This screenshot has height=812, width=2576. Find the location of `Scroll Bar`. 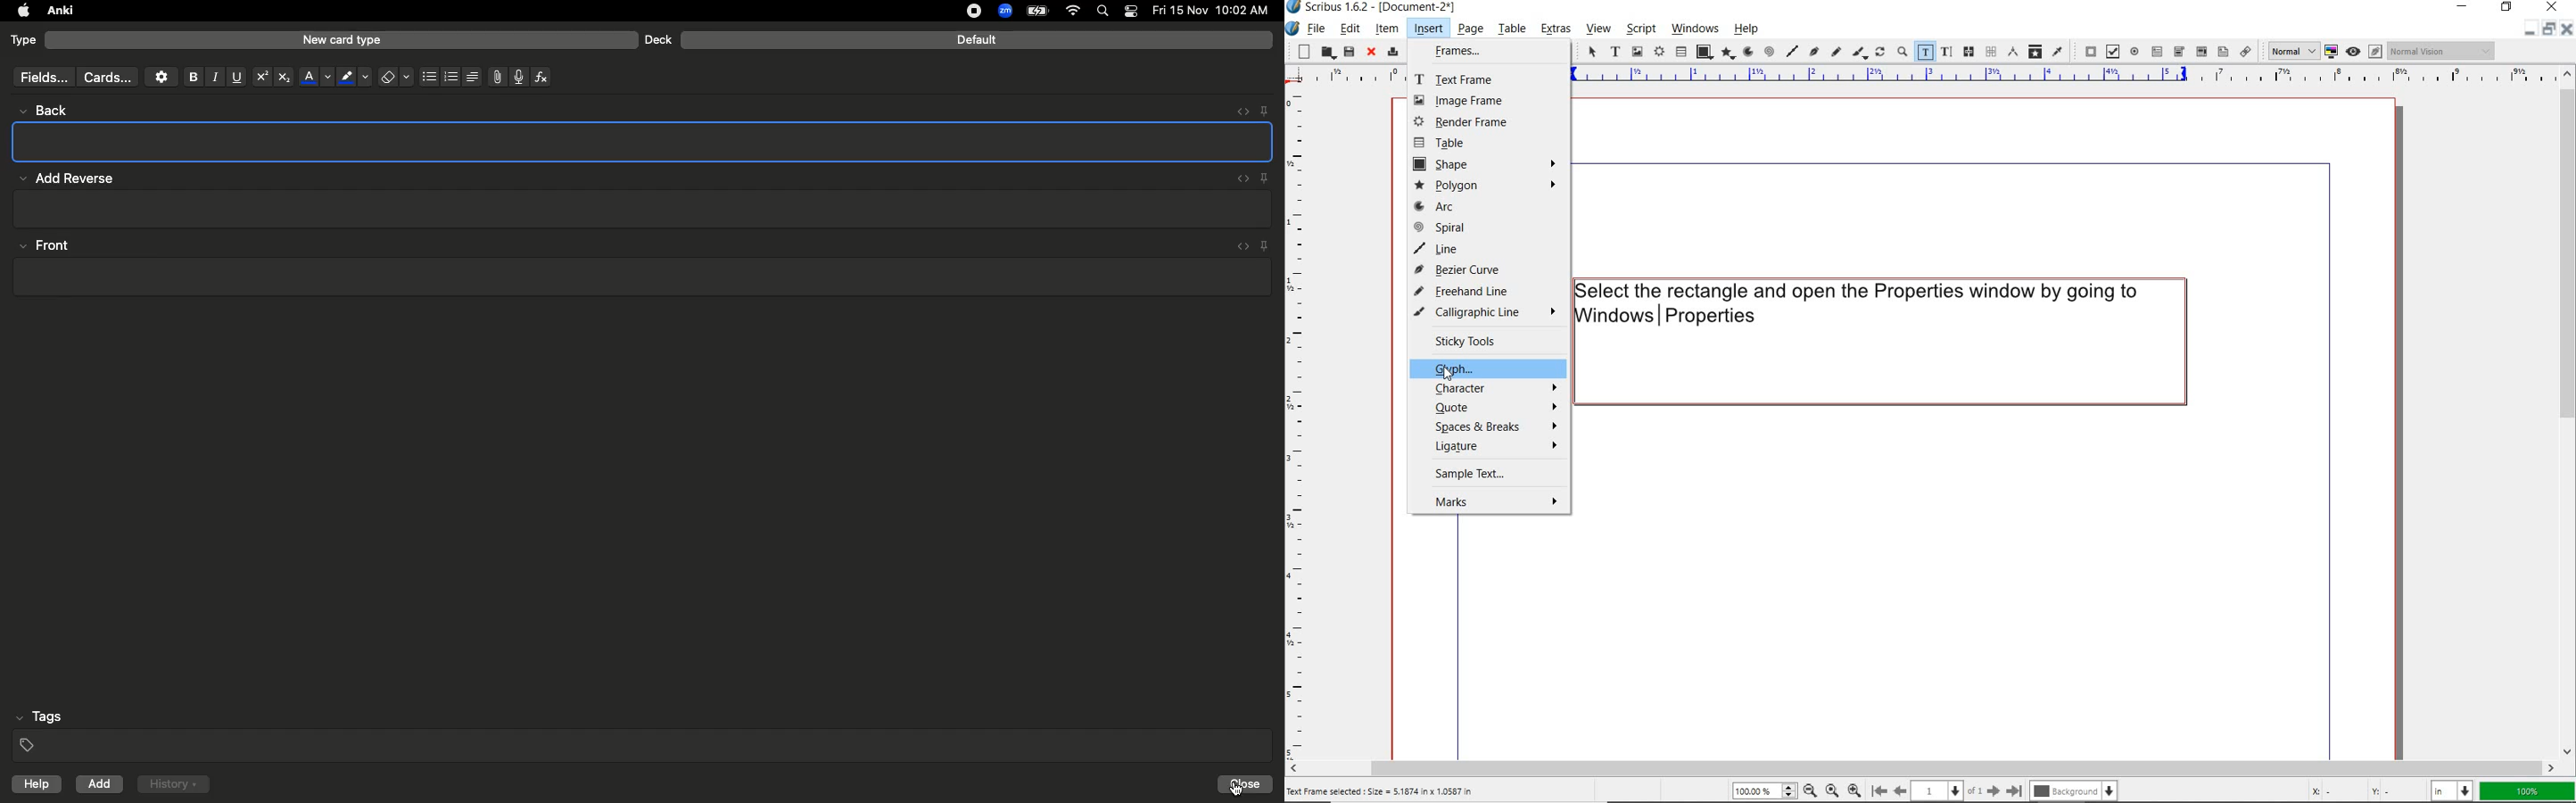

Scroll Bar is located at coordinates (1931, 765).